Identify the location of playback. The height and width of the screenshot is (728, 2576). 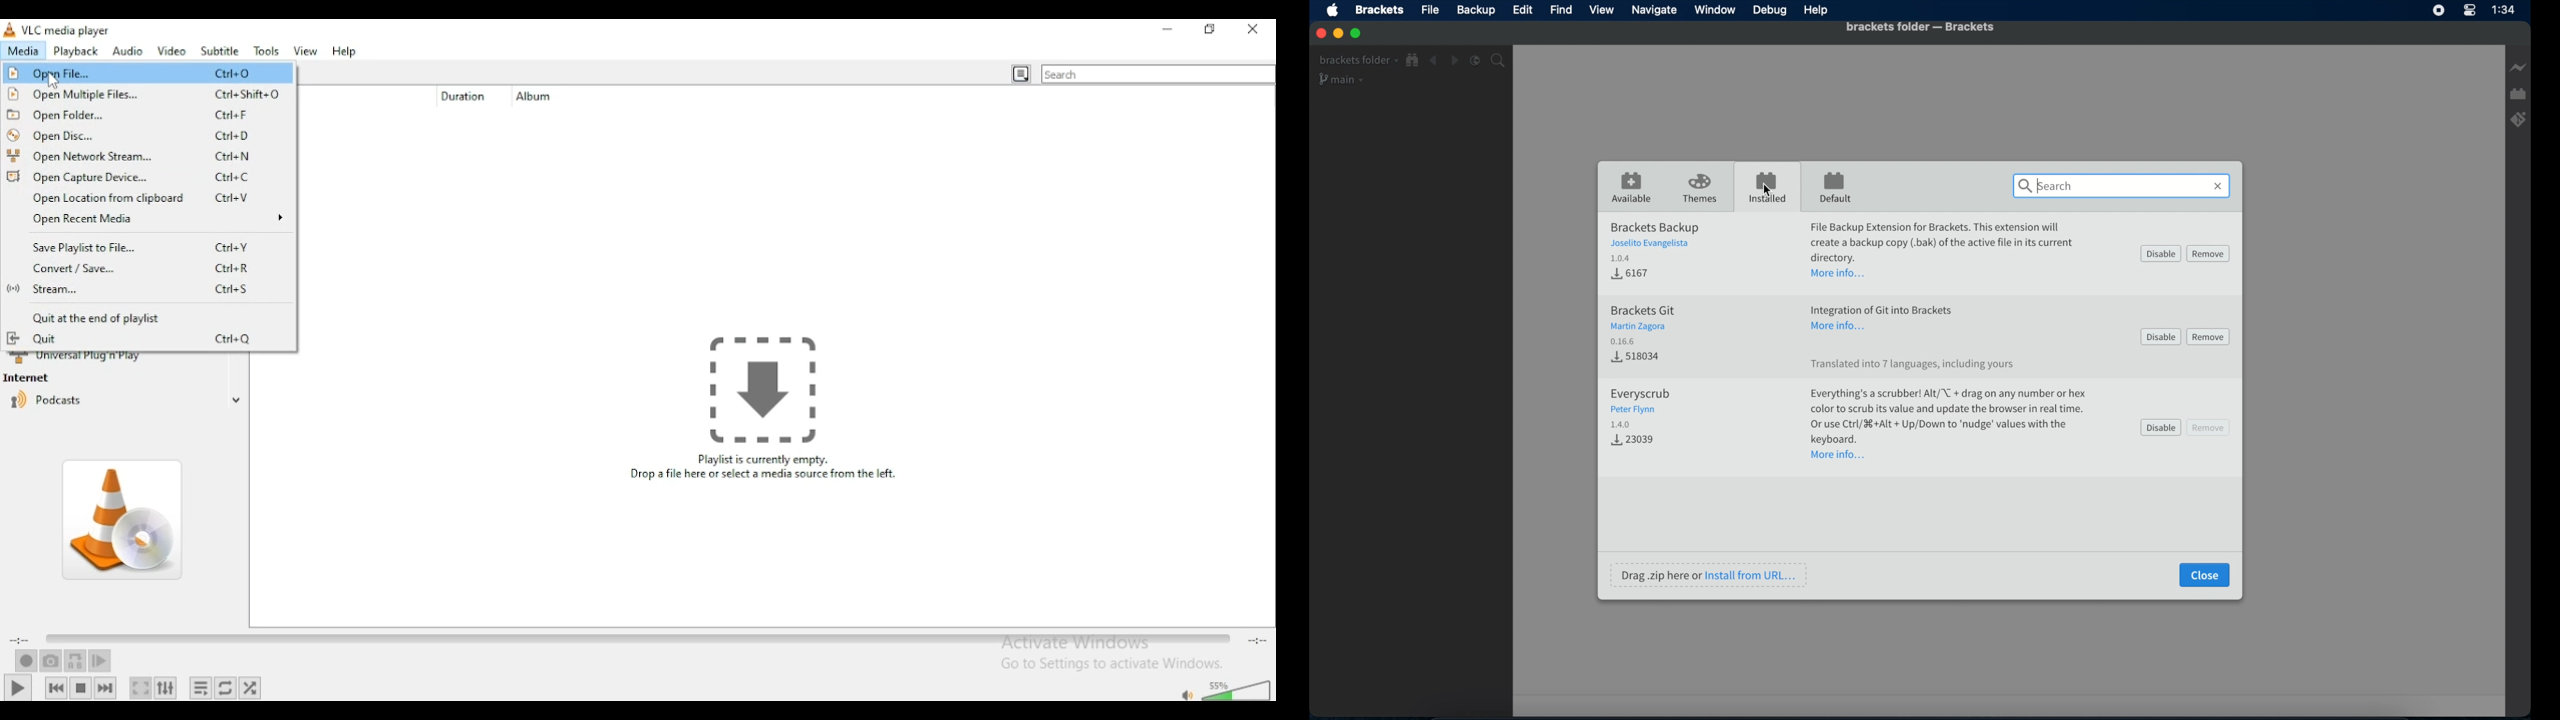
(74, 50).